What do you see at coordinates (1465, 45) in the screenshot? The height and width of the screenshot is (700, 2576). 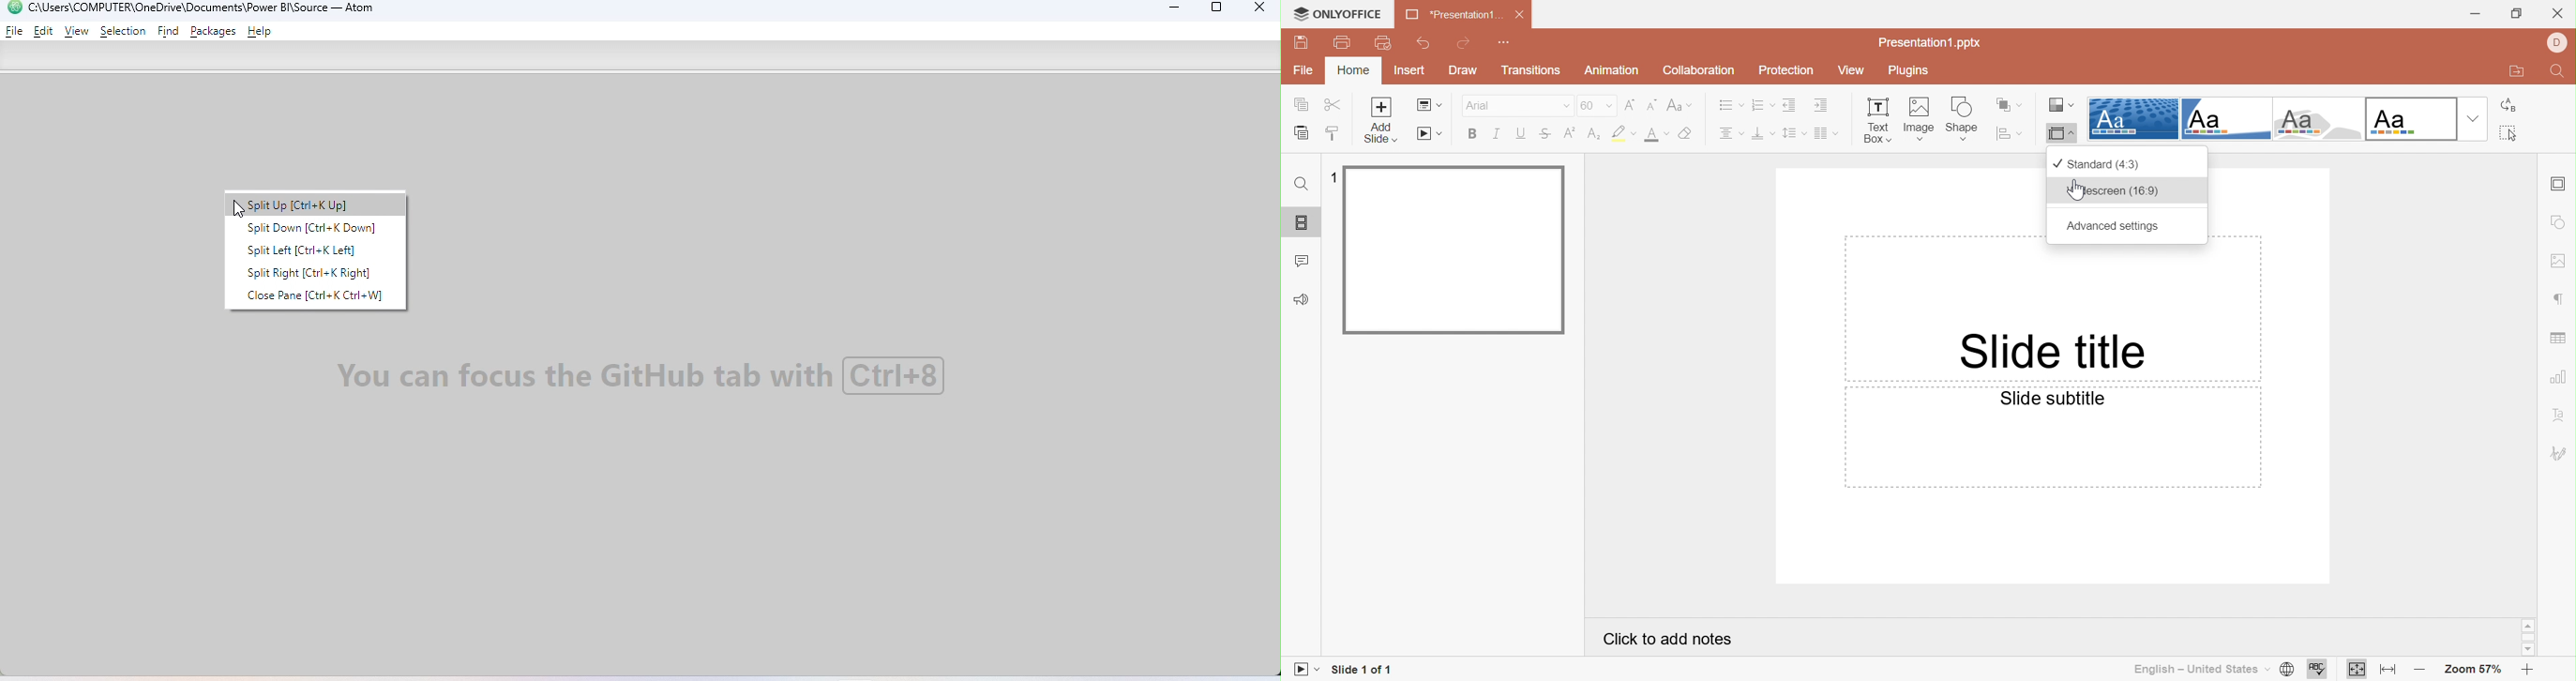 I see `Redo` at bounding box center [1465, 45].